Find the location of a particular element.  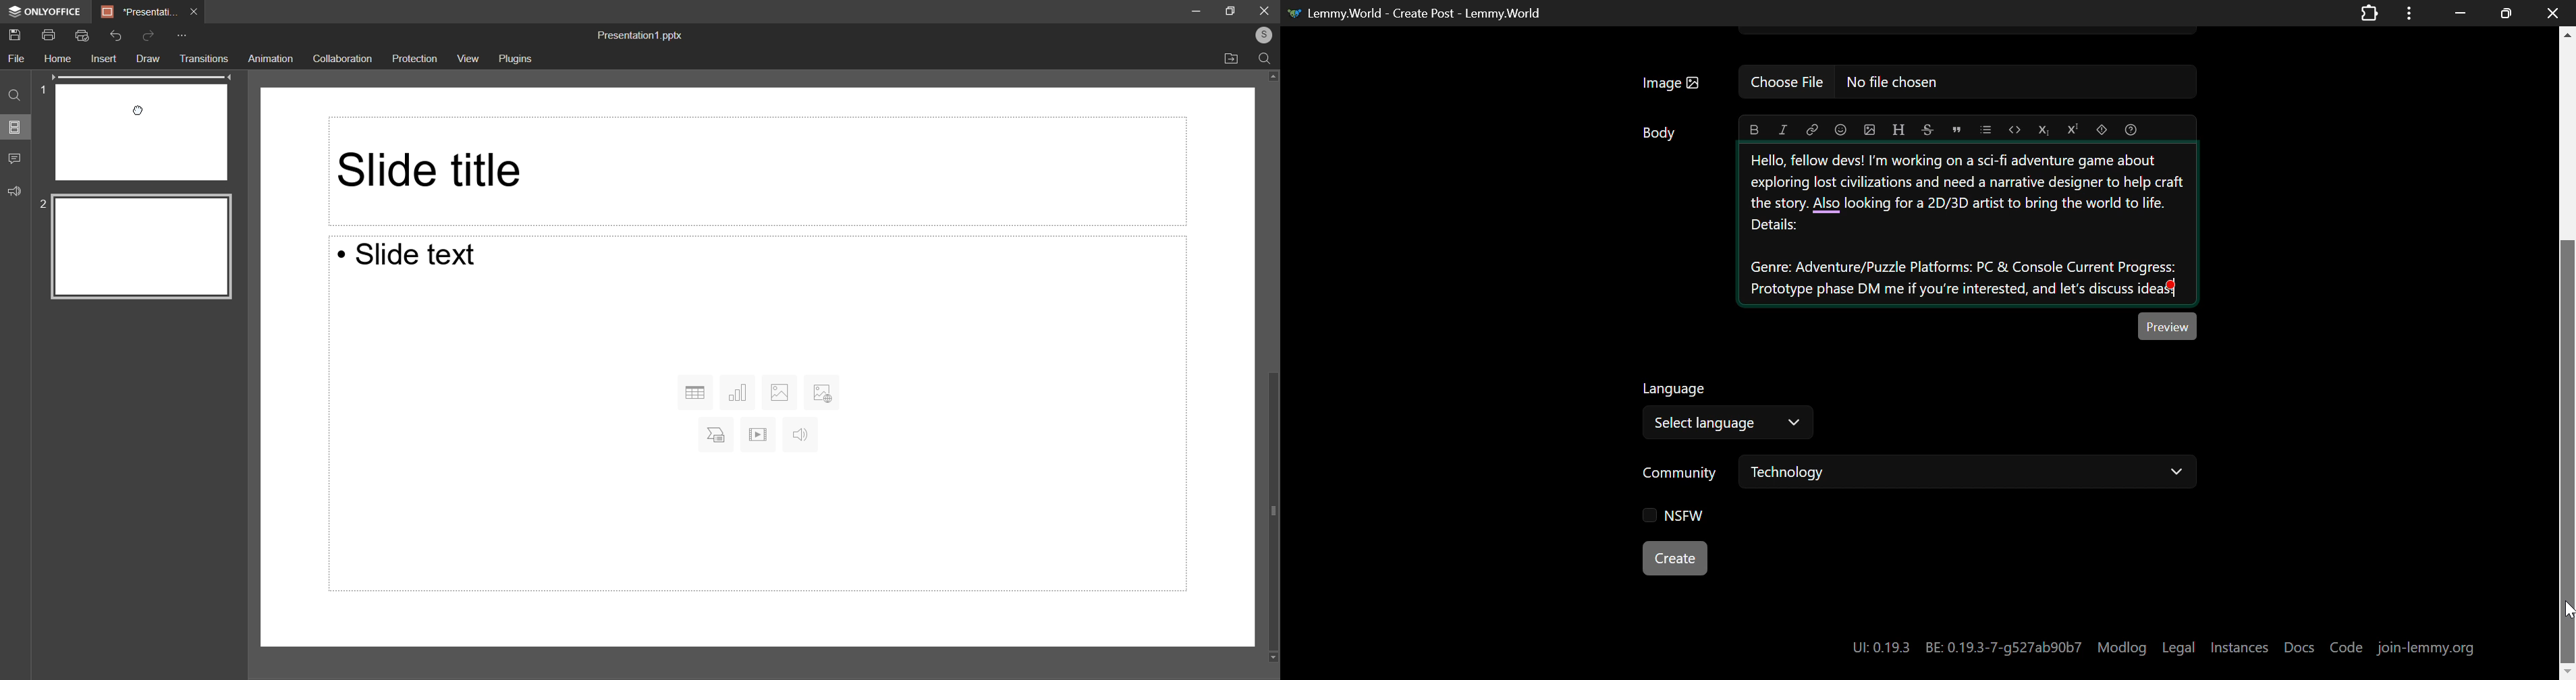

Move down is located at coordinates (1269, 658).